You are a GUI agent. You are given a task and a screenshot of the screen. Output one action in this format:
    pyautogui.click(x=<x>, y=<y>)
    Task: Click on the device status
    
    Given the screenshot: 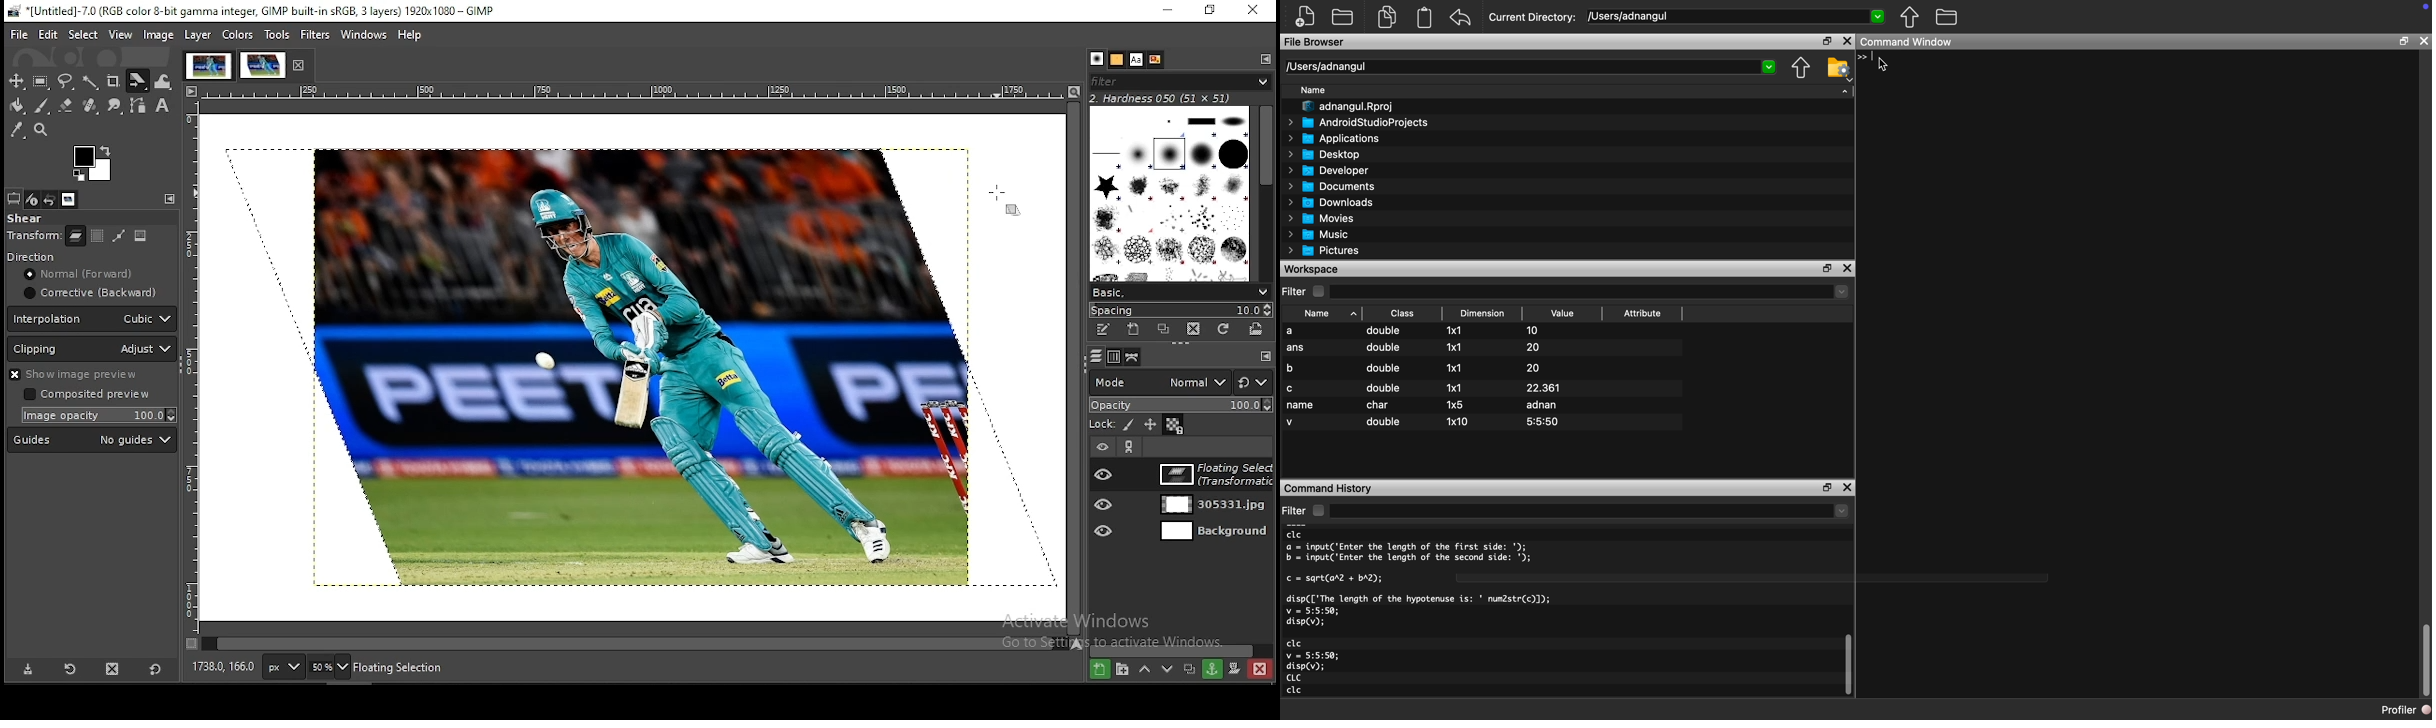 What is the action you would take?
    pyautogui.click(x=32, y=200)
    